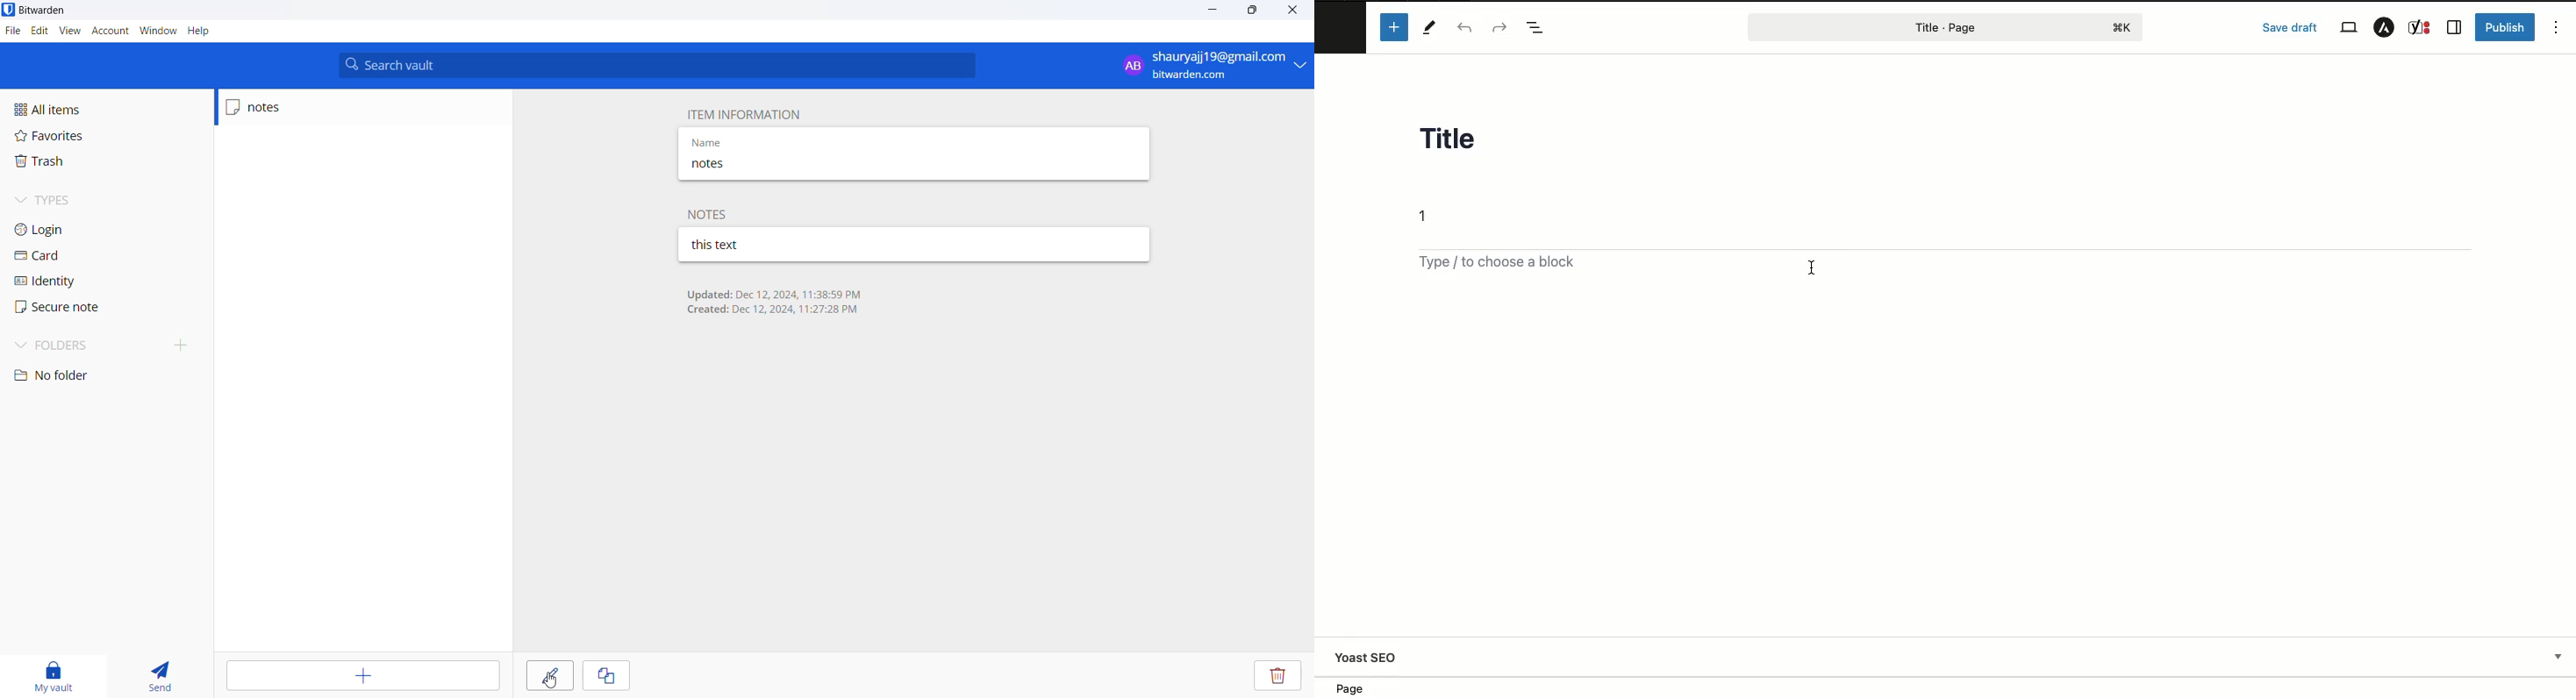  I want to click on minimize, so click(1209, 12).